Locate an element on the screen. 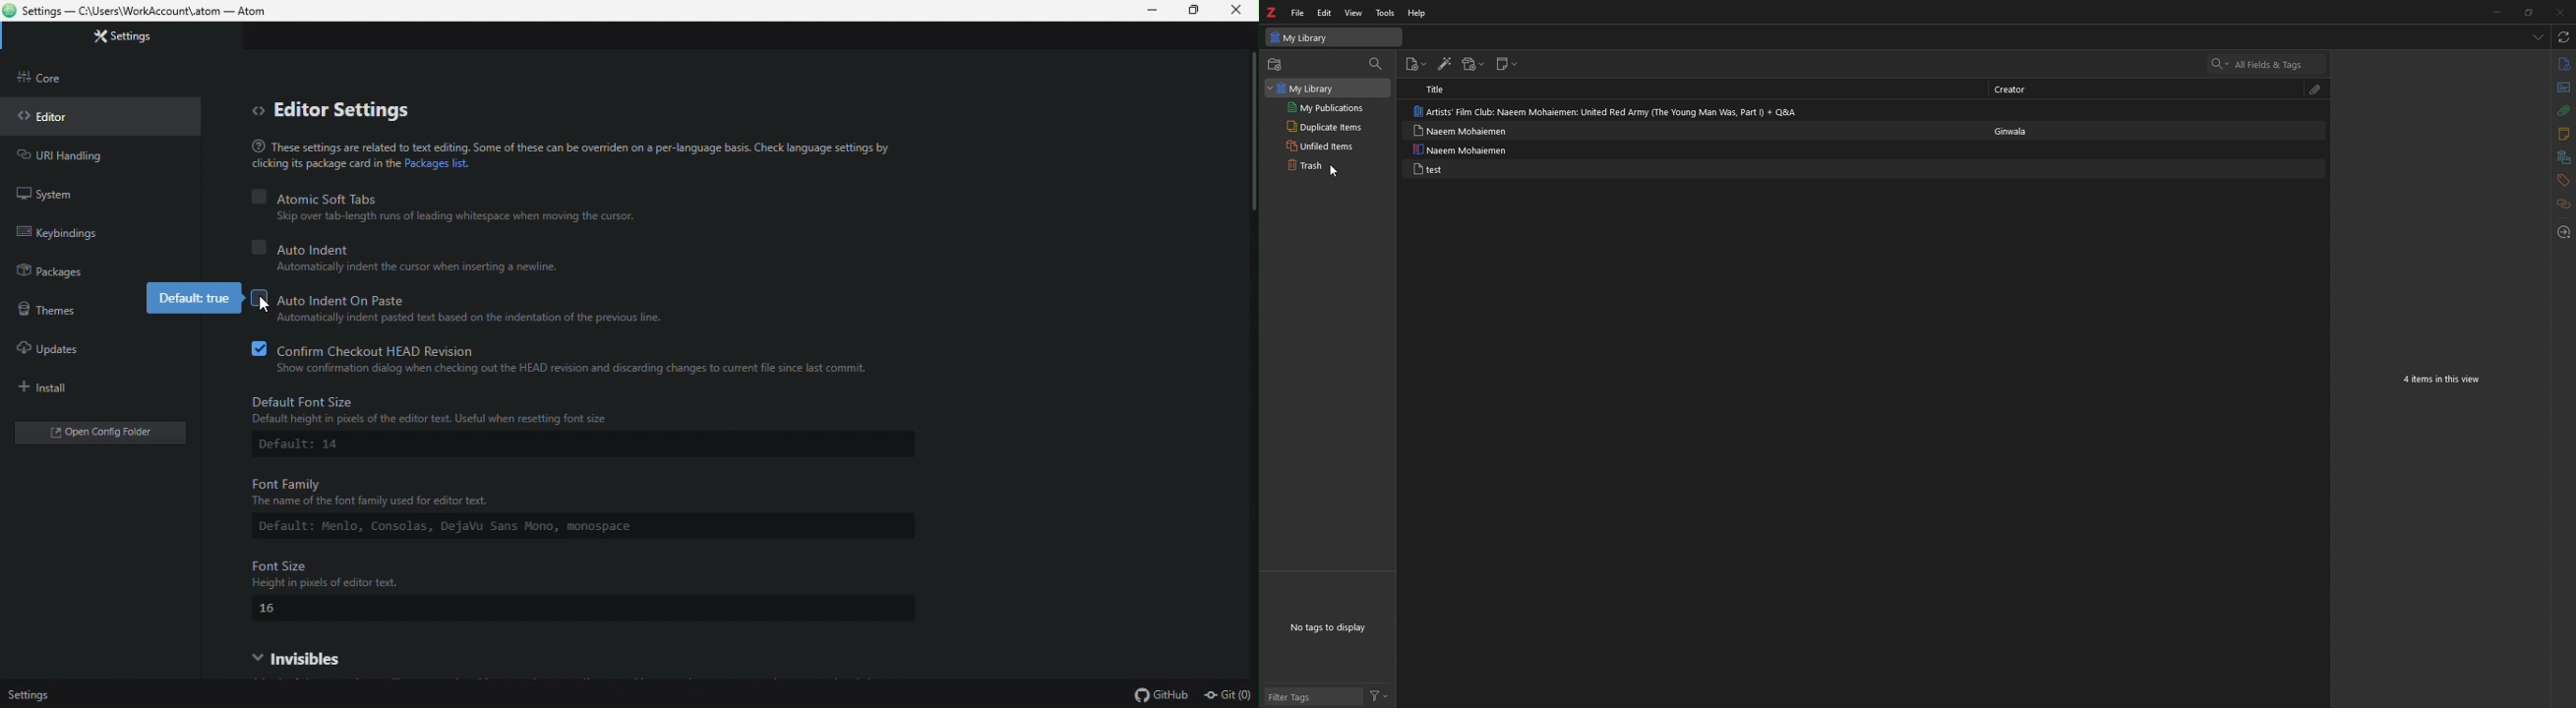  github is located at coordinates (1163, 695).